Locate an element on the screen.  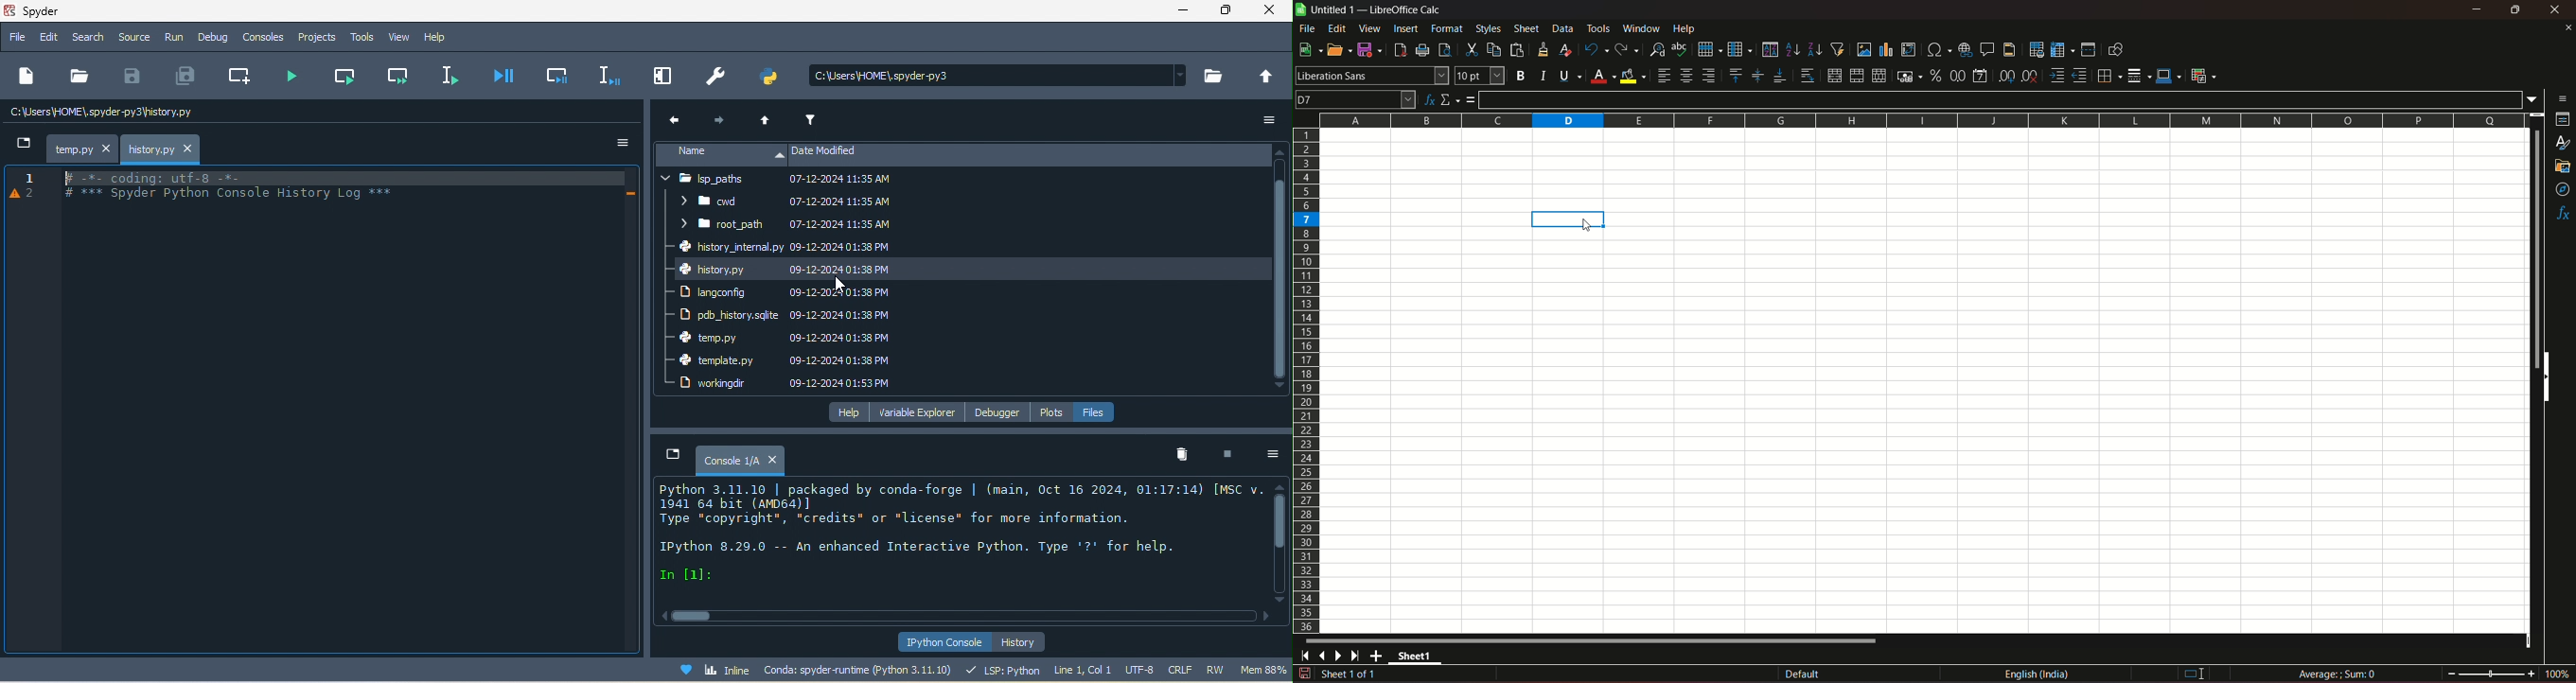
font name is located at coordinates (1372, 75).